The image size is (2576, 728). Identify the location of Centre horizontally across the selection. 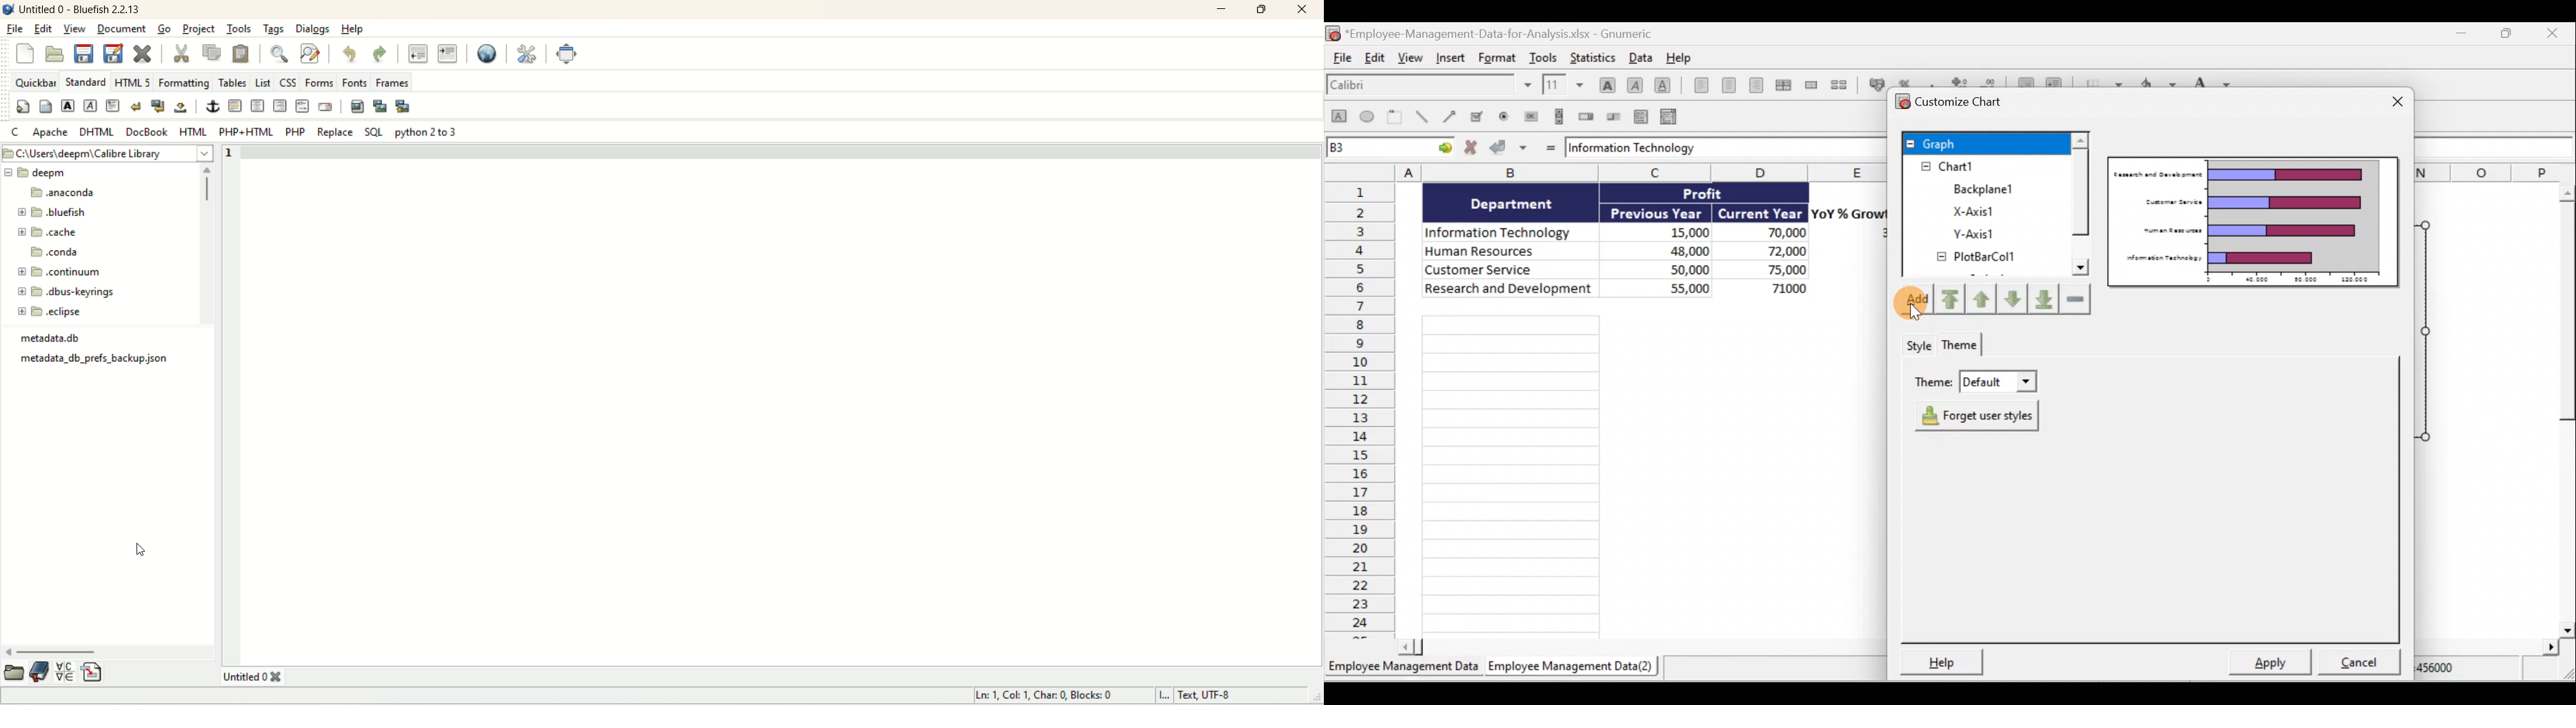
(1783, 83).